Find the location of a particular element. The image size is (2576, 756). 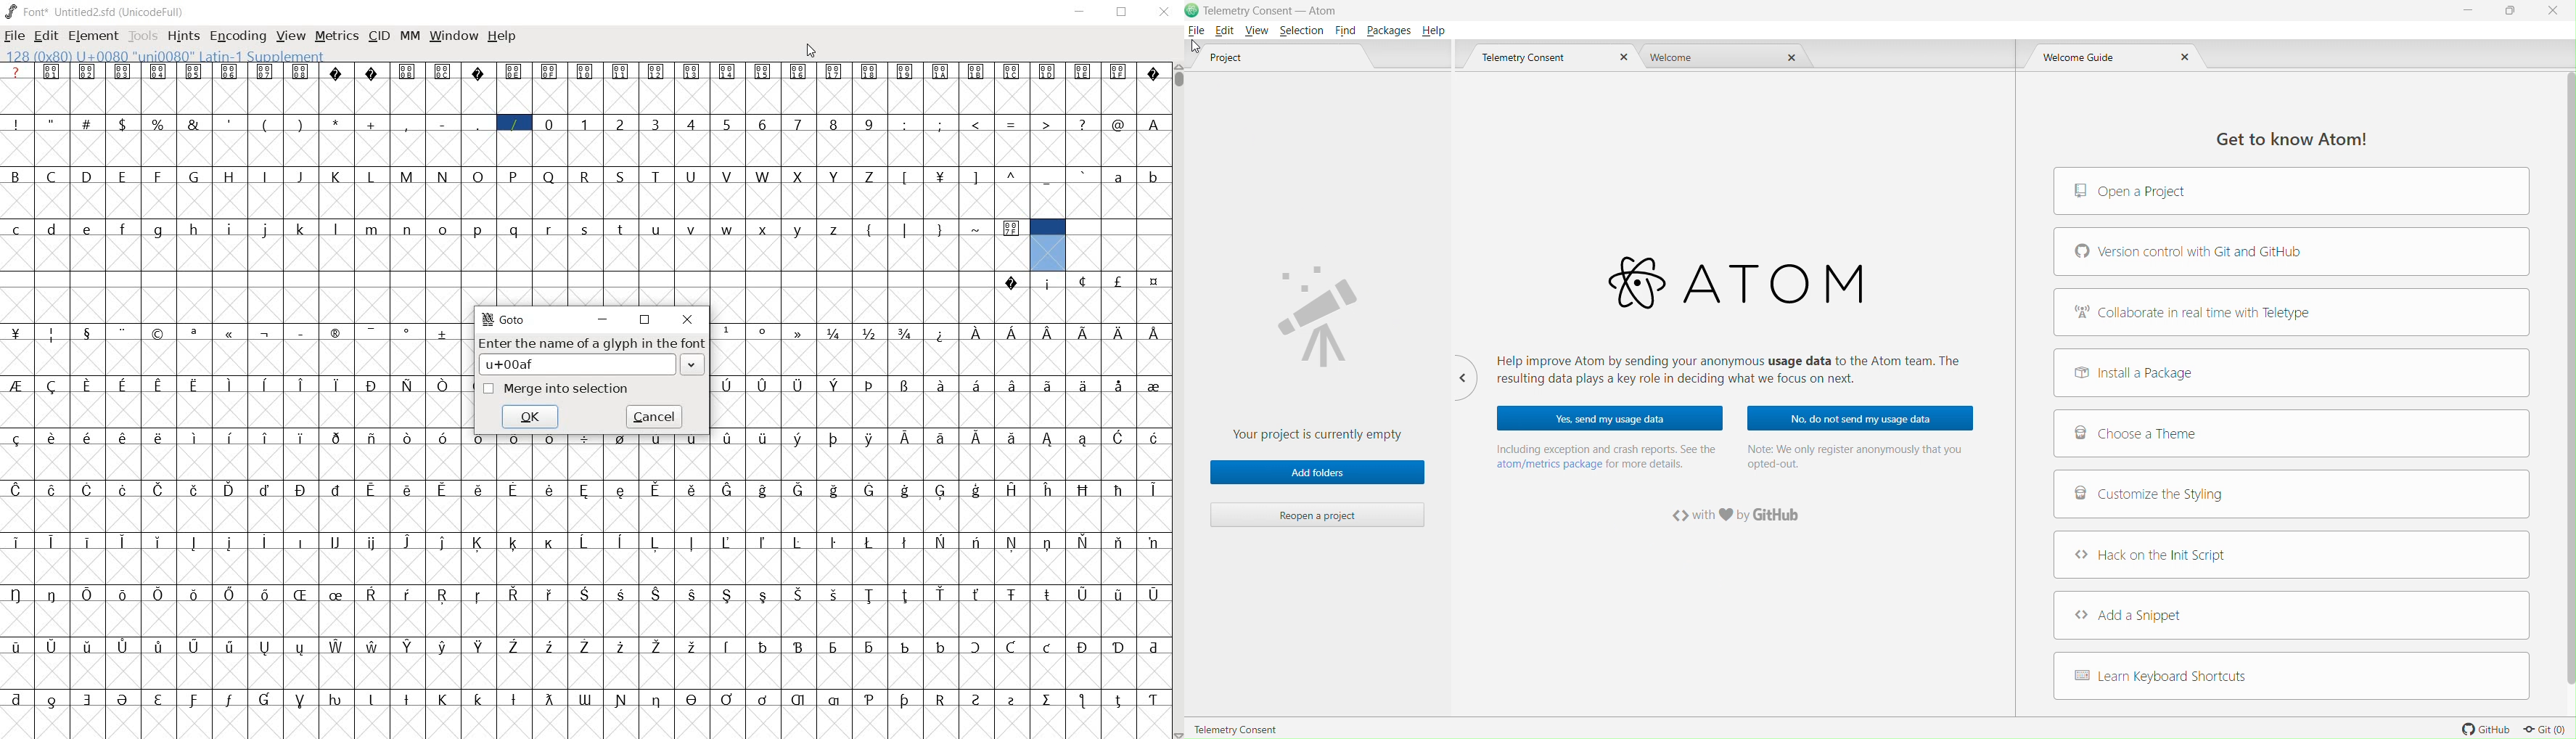

Symbol is located at coordinates (266, 384).